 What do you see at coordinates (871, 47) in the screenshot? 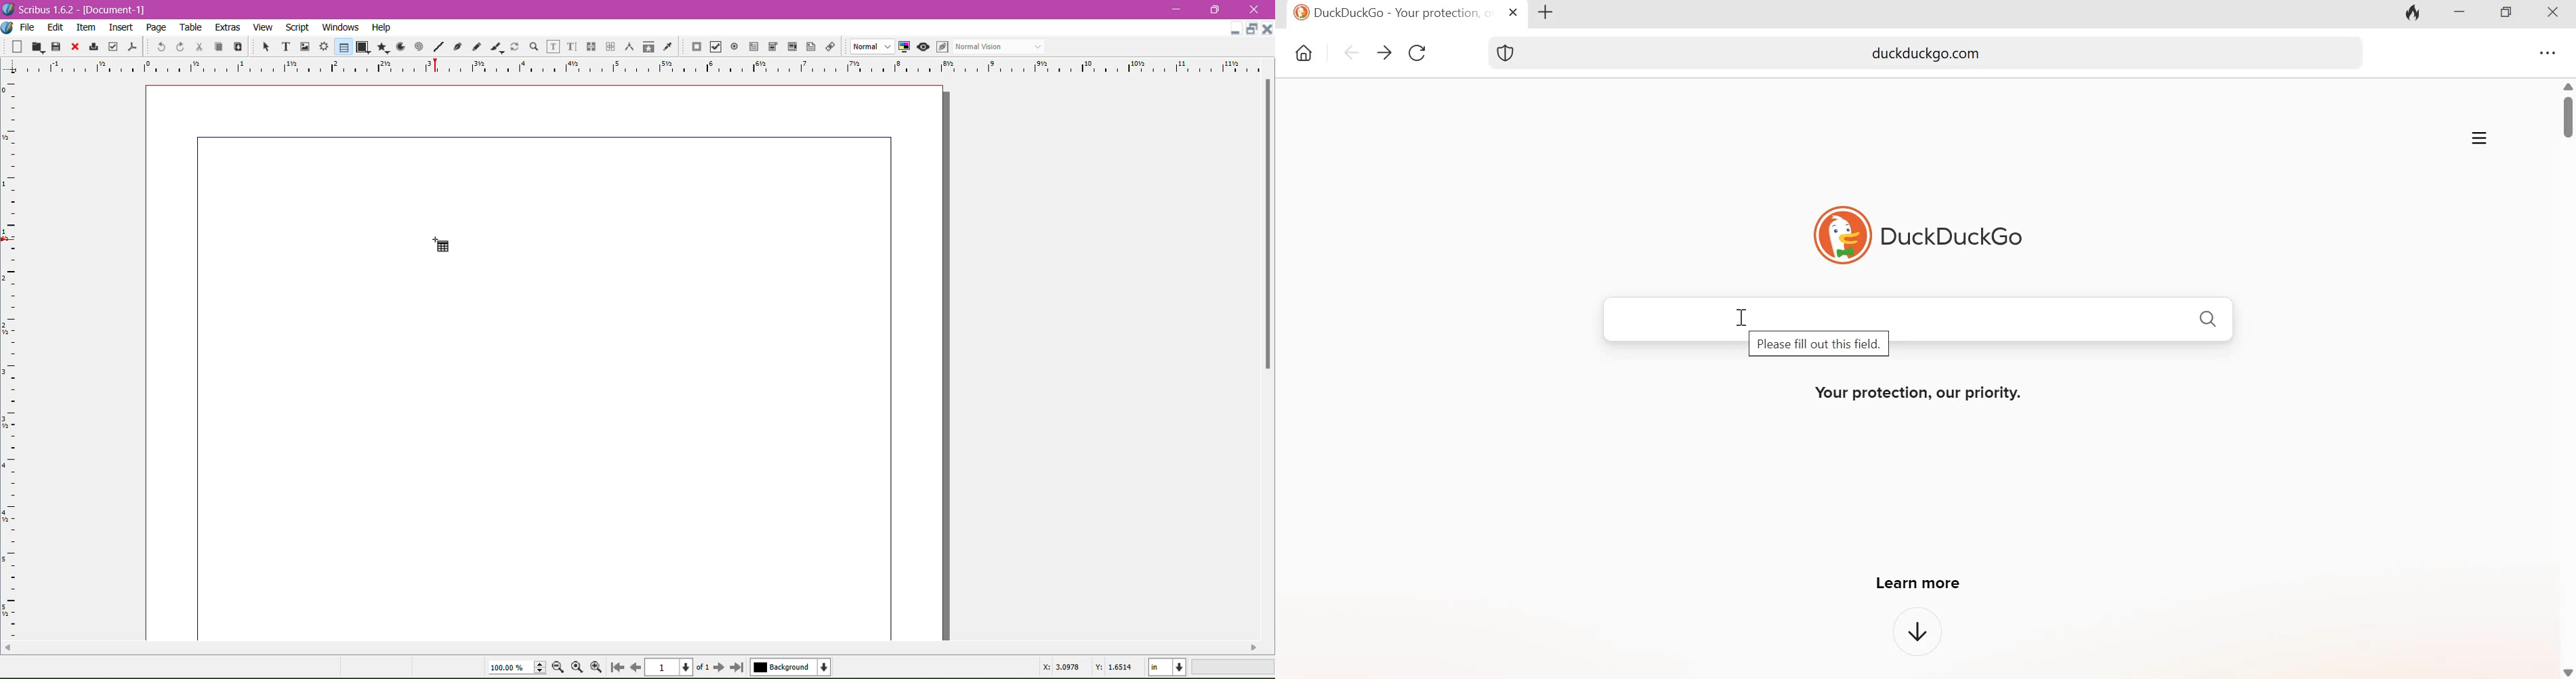
I see `Normal` at bounding box center [871, 47].